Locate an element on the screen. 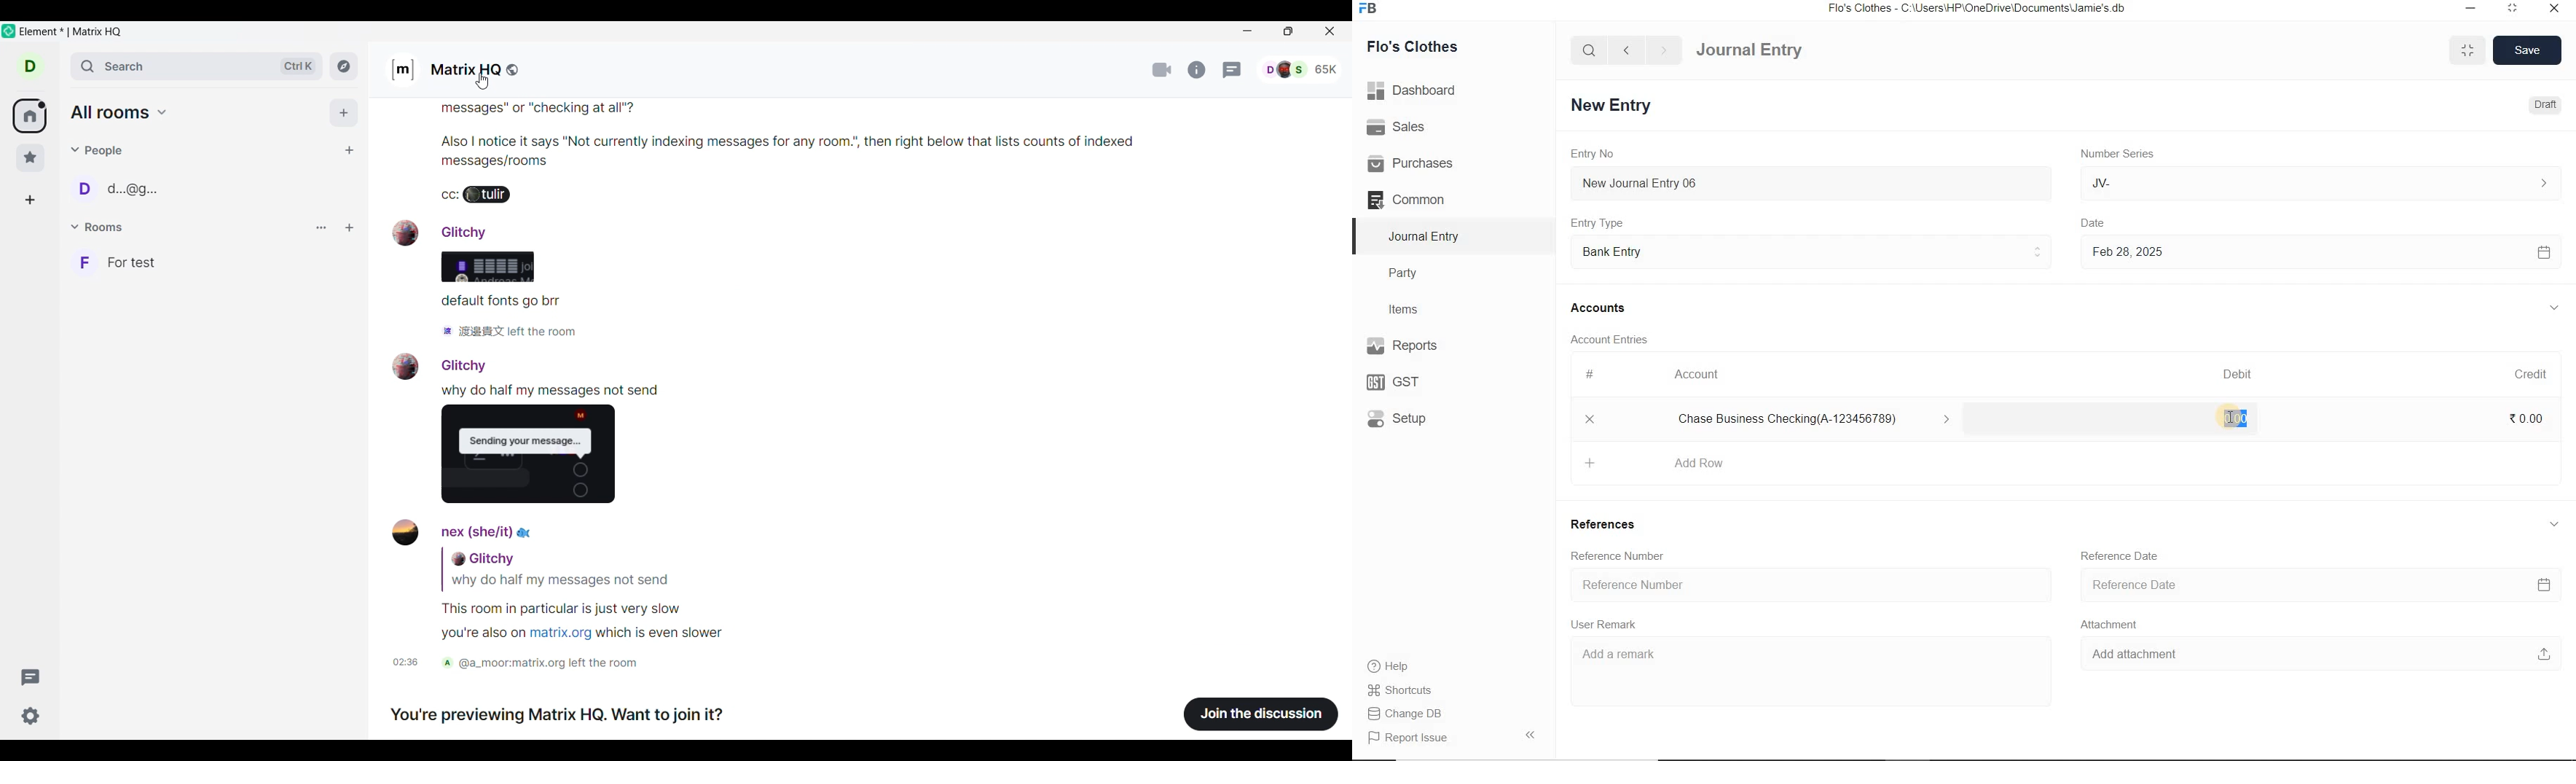  back is located at coordinates (1626, 49).